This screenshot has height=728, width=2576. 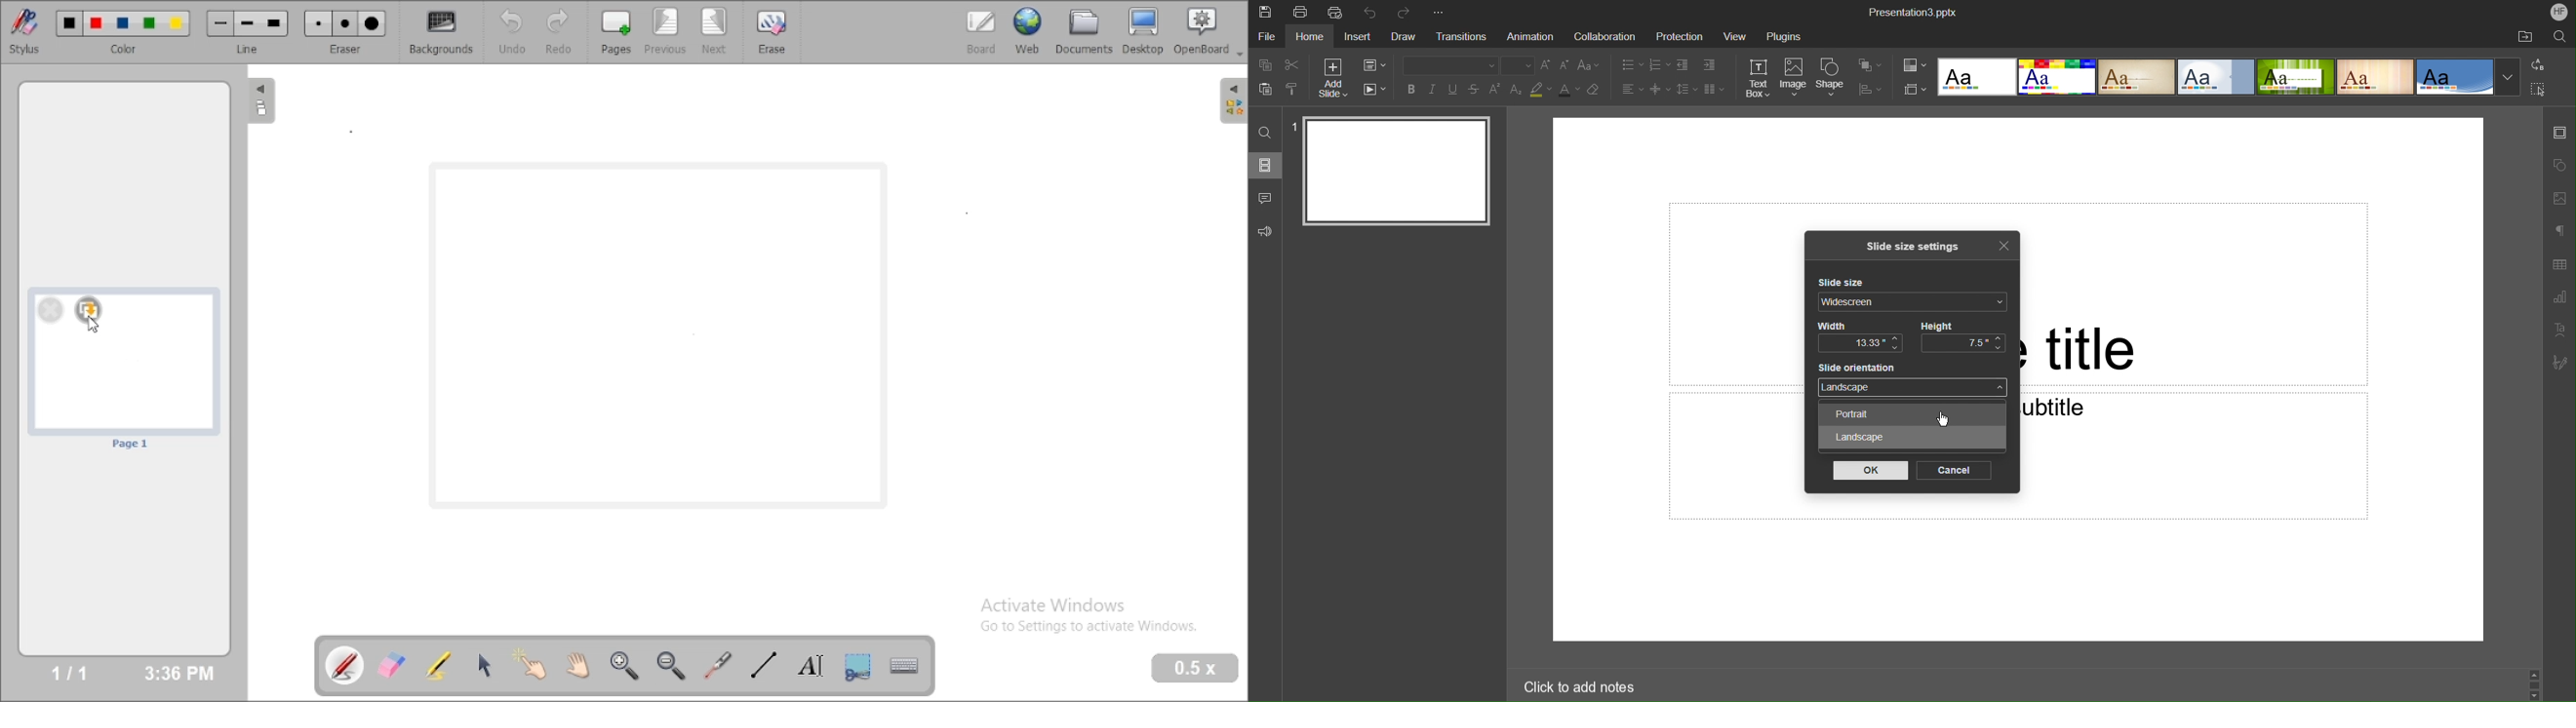 I want to click on interact with items, so click(x=532, y=664).